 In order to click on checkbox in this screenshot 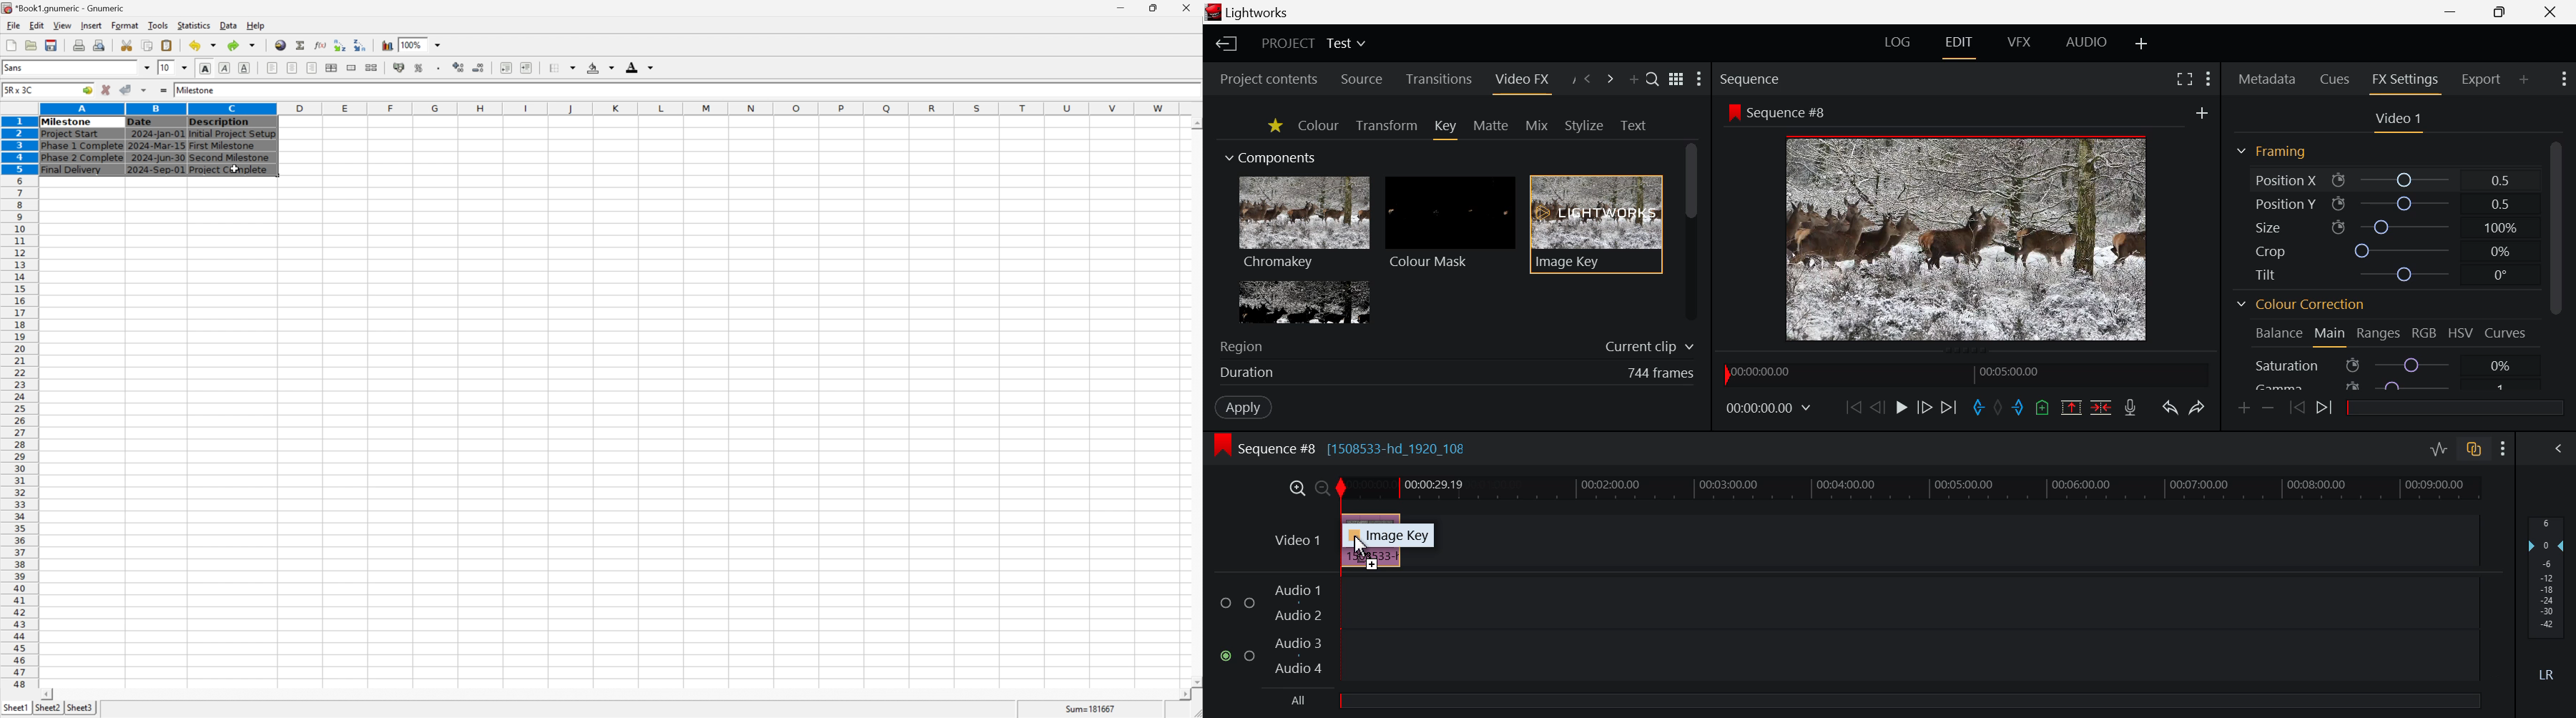, I will do `click(1249, 602)`.